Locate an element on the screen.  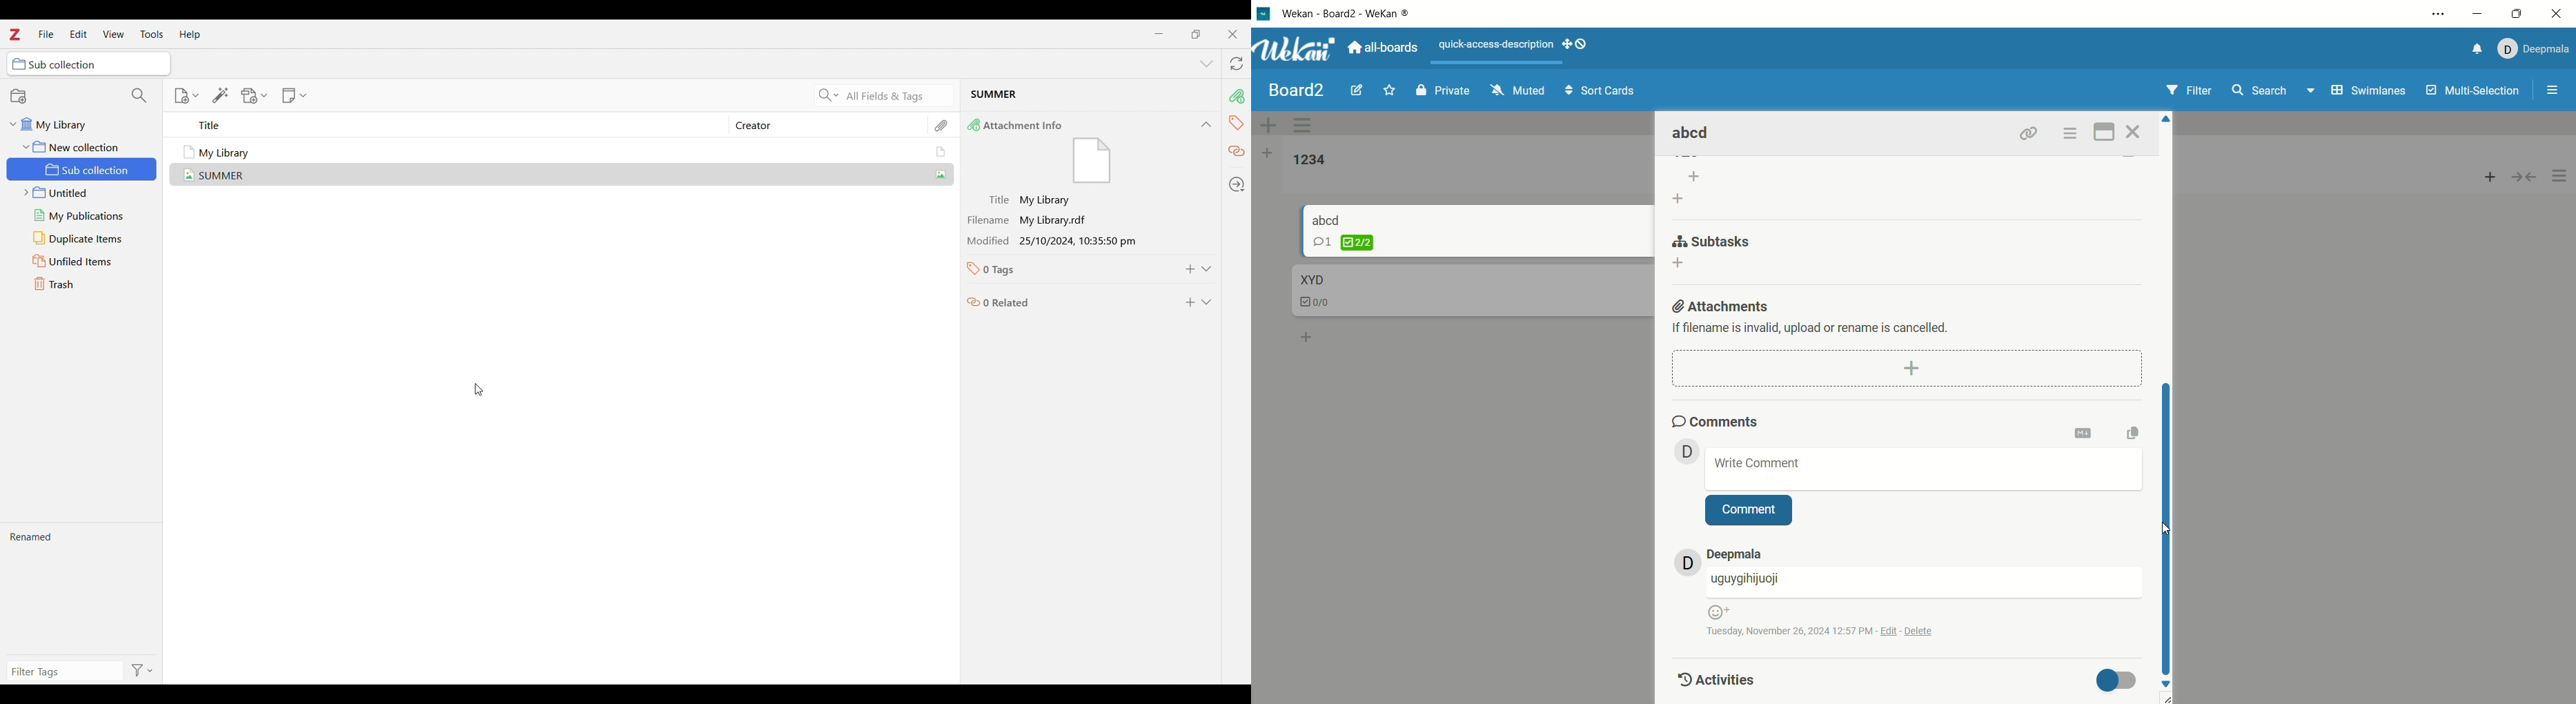
text is located at coordinates (1819, 329).